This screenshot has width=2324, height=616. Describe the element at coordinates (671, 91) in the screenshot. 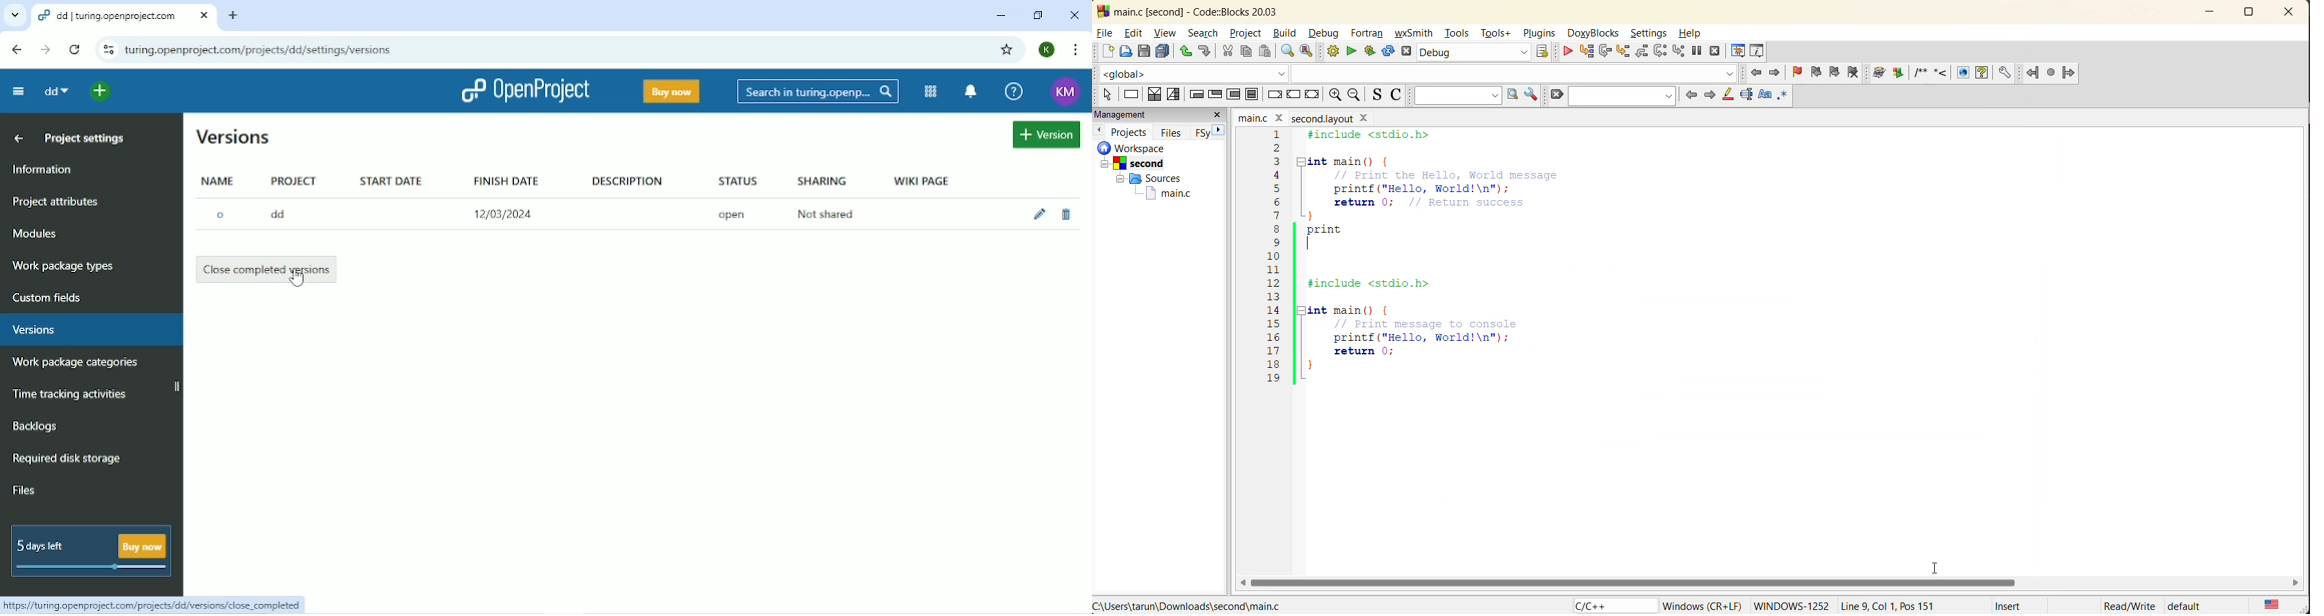

I see `Buy now` at that location.